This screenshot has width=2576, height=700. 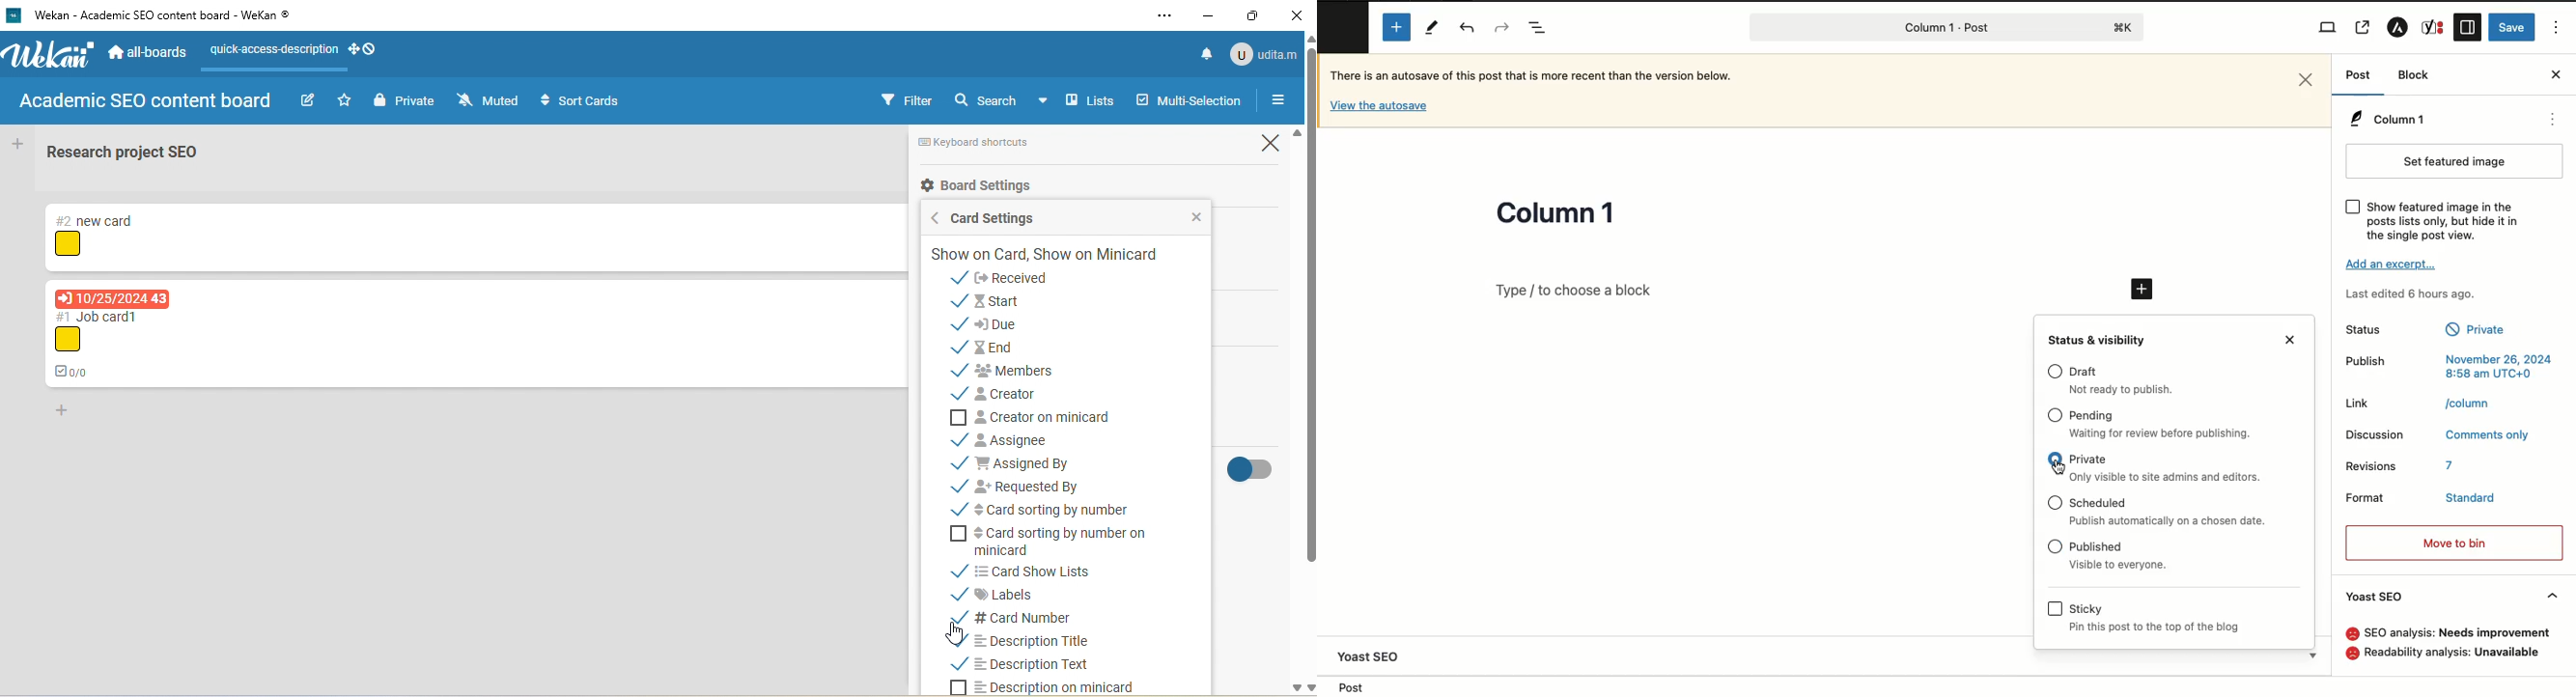 I want to click on description title, so click(x=1027, y=641).